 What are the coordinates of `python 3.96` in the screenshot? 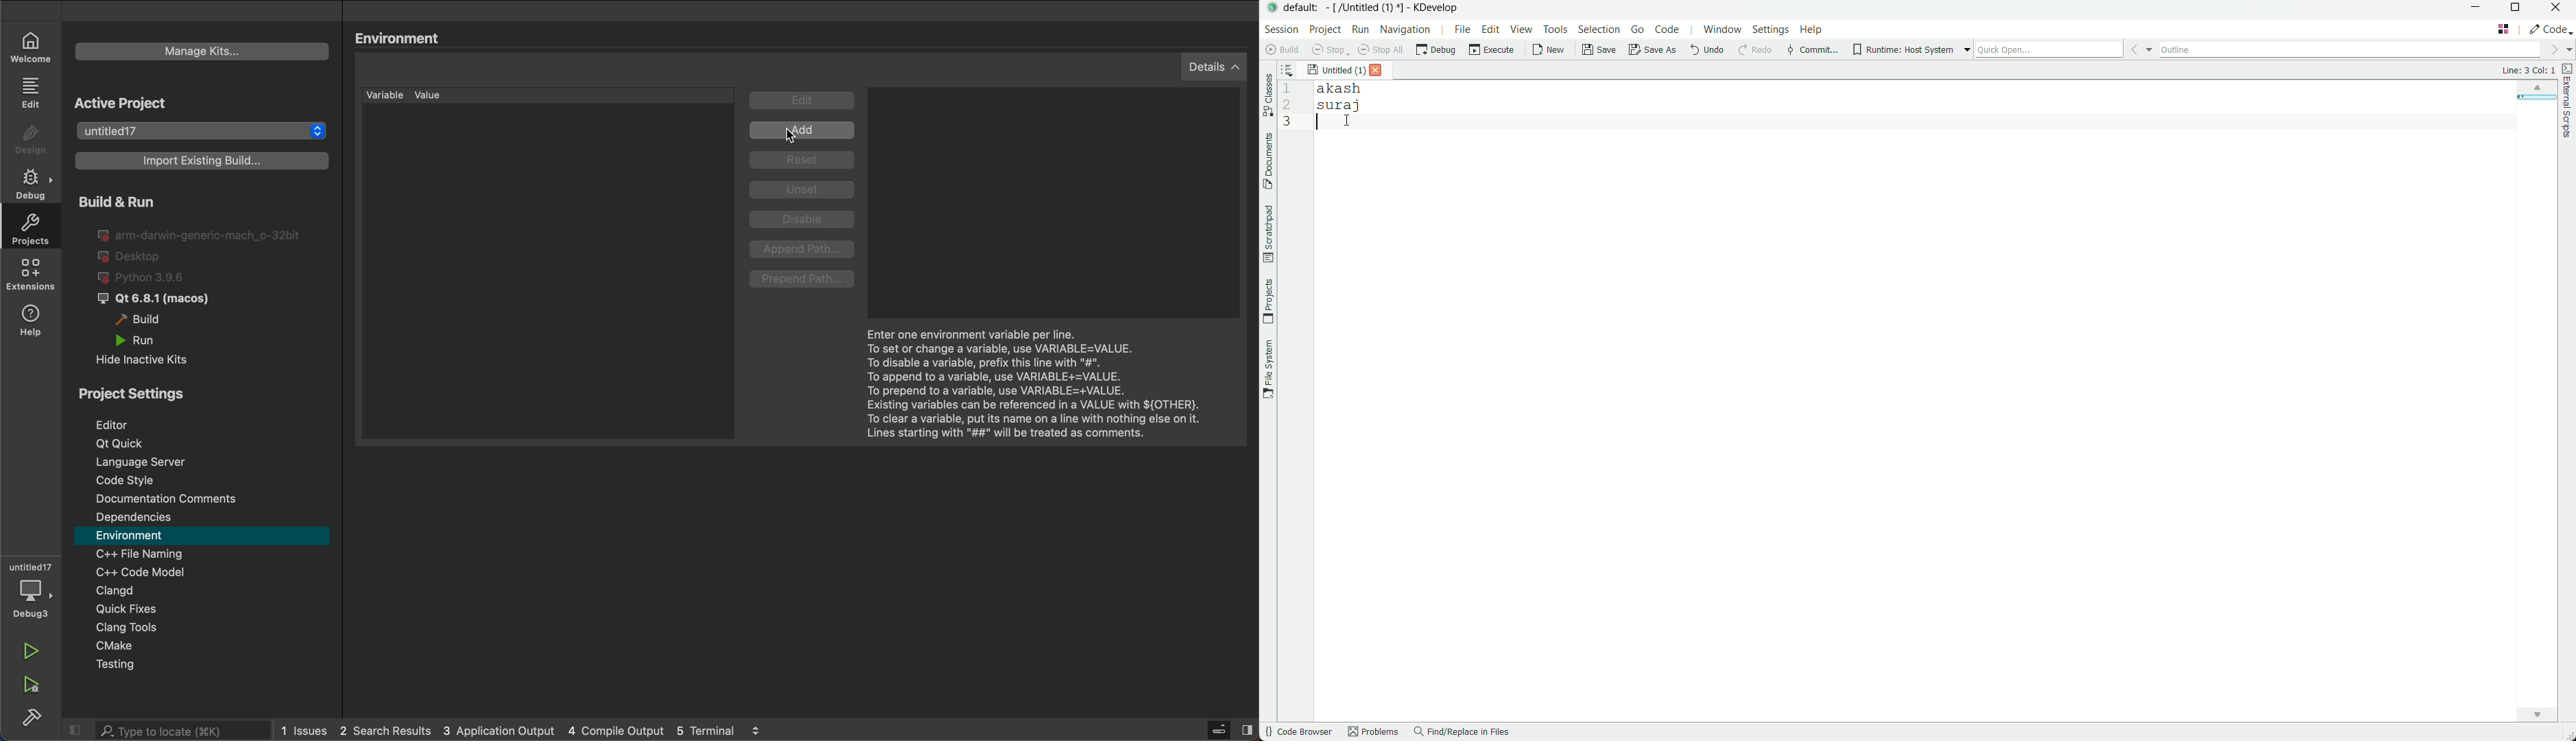 It's located at (154, 278).